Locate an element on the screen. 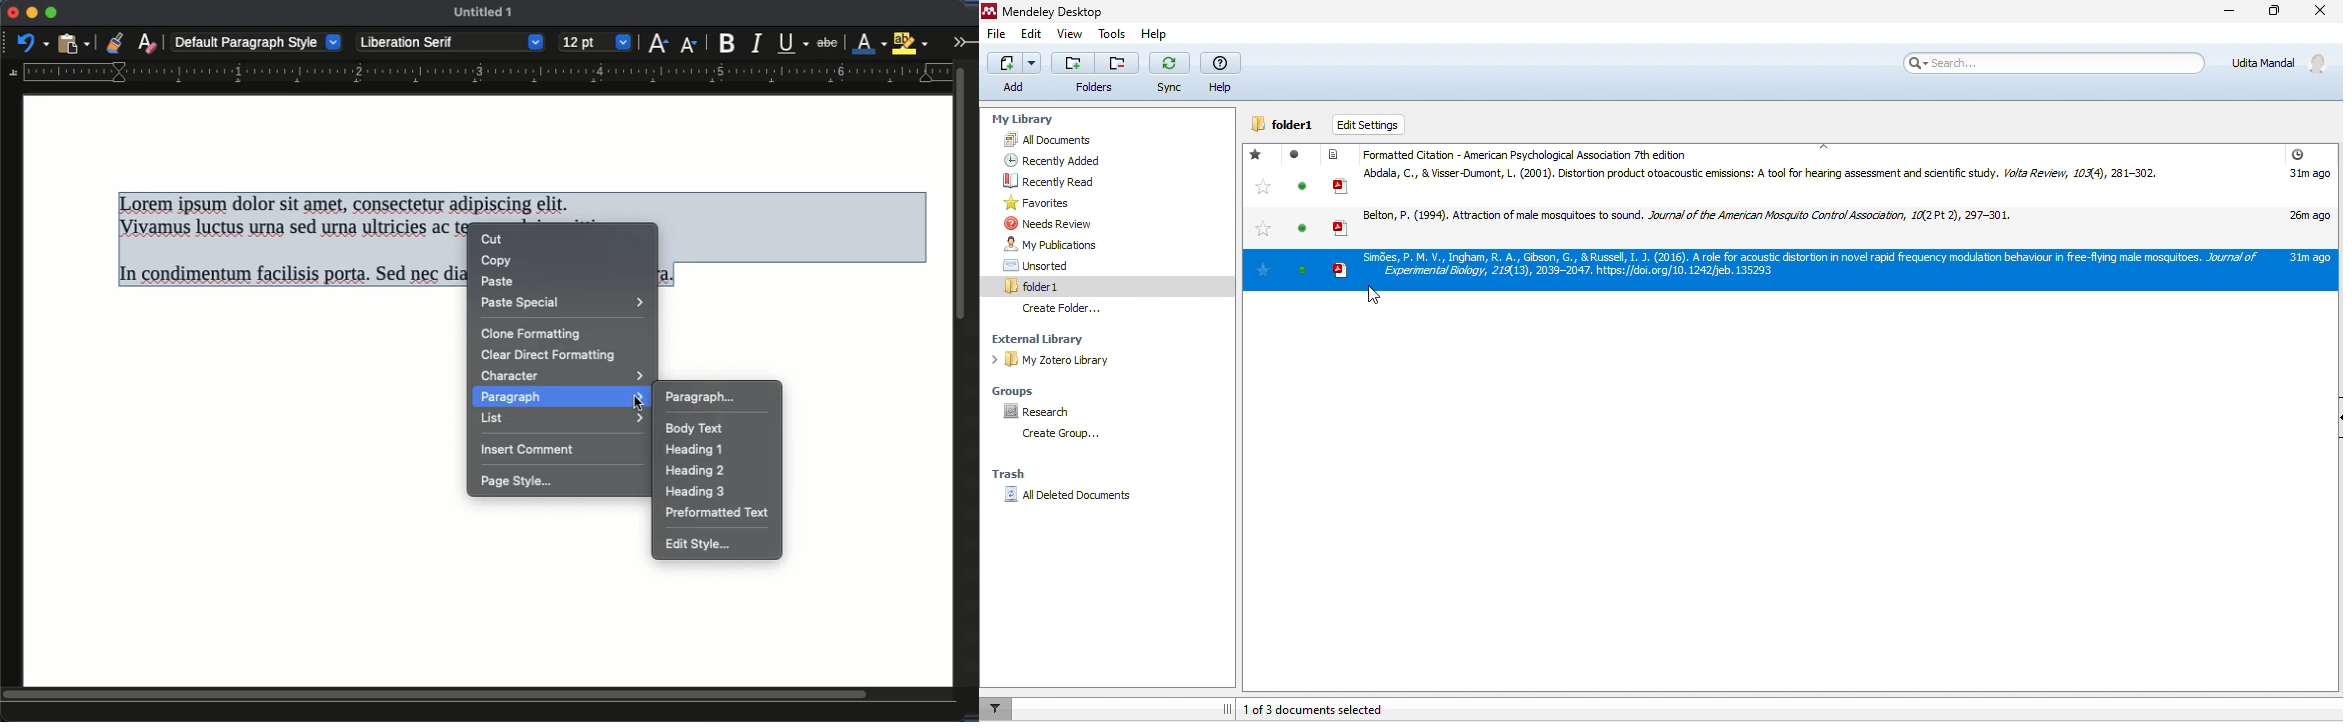  scroll is located at coordinates (966, 372).